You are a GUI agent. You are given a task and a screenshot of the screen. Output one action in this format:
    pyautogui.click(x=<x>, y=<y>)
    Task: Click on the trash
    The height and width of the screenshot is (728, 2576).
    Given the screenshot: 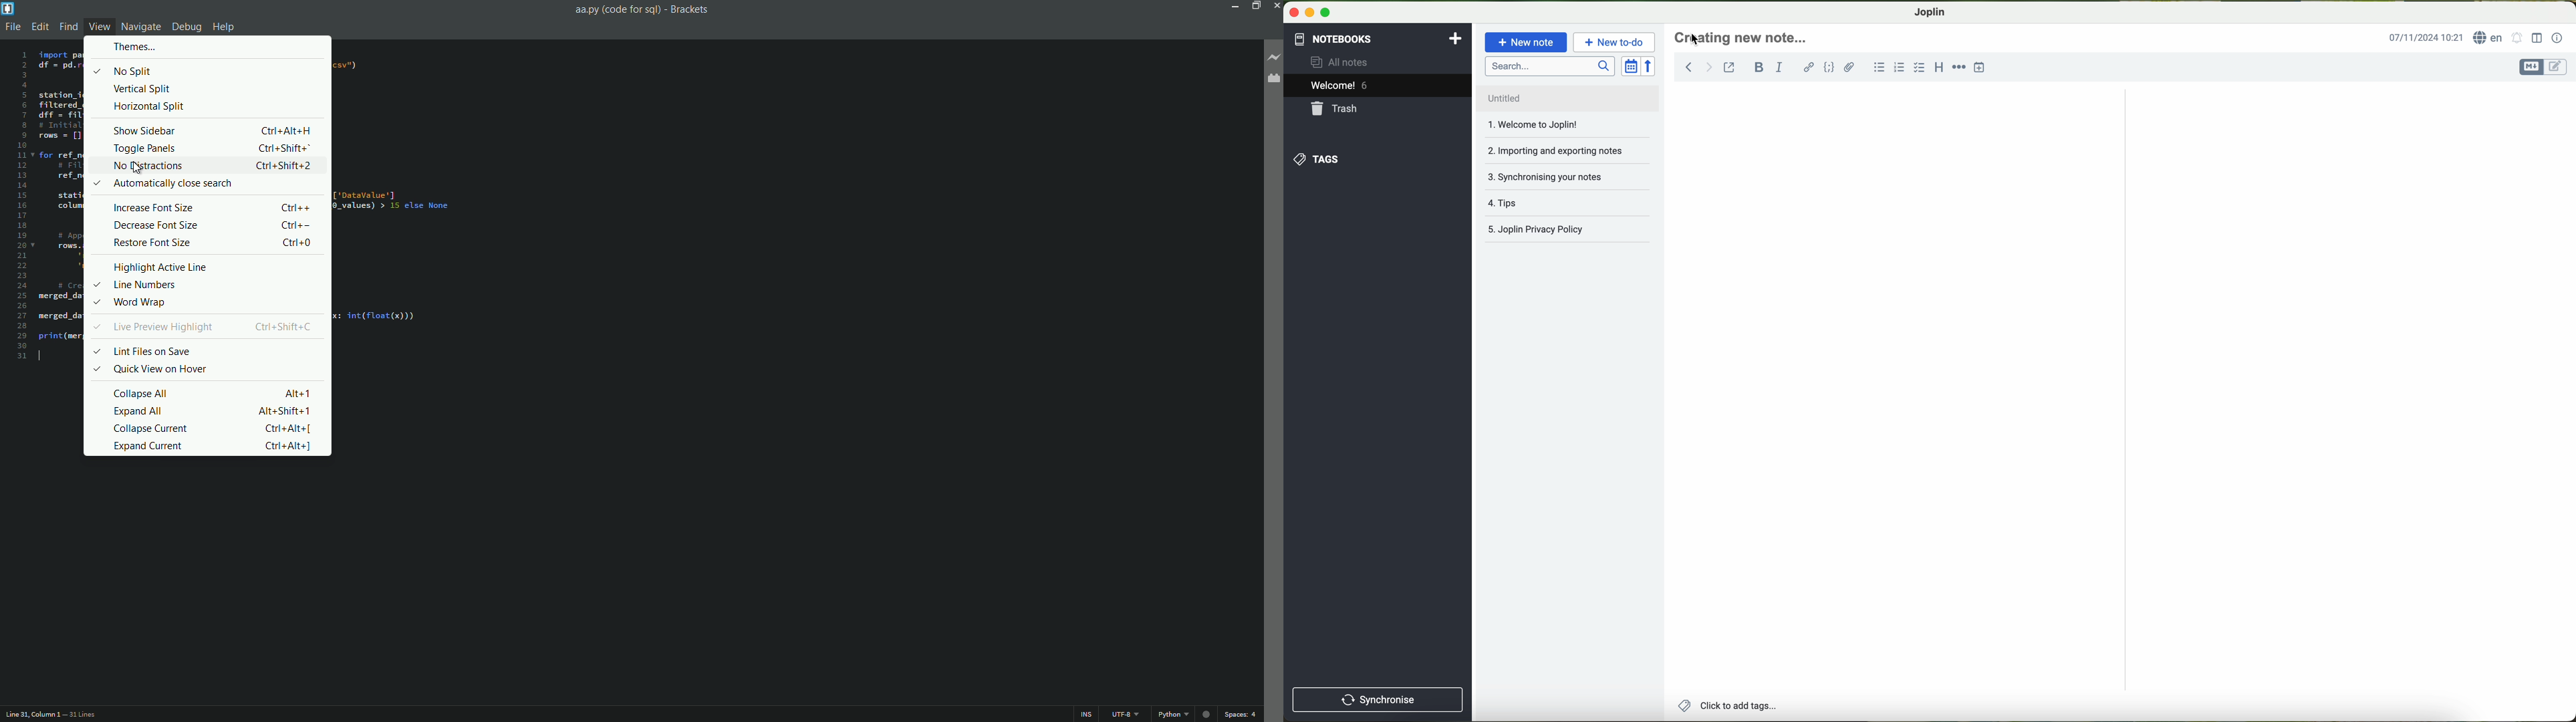 What is the action you would take?
    pyautogui.click(x=1336, y=109)
    